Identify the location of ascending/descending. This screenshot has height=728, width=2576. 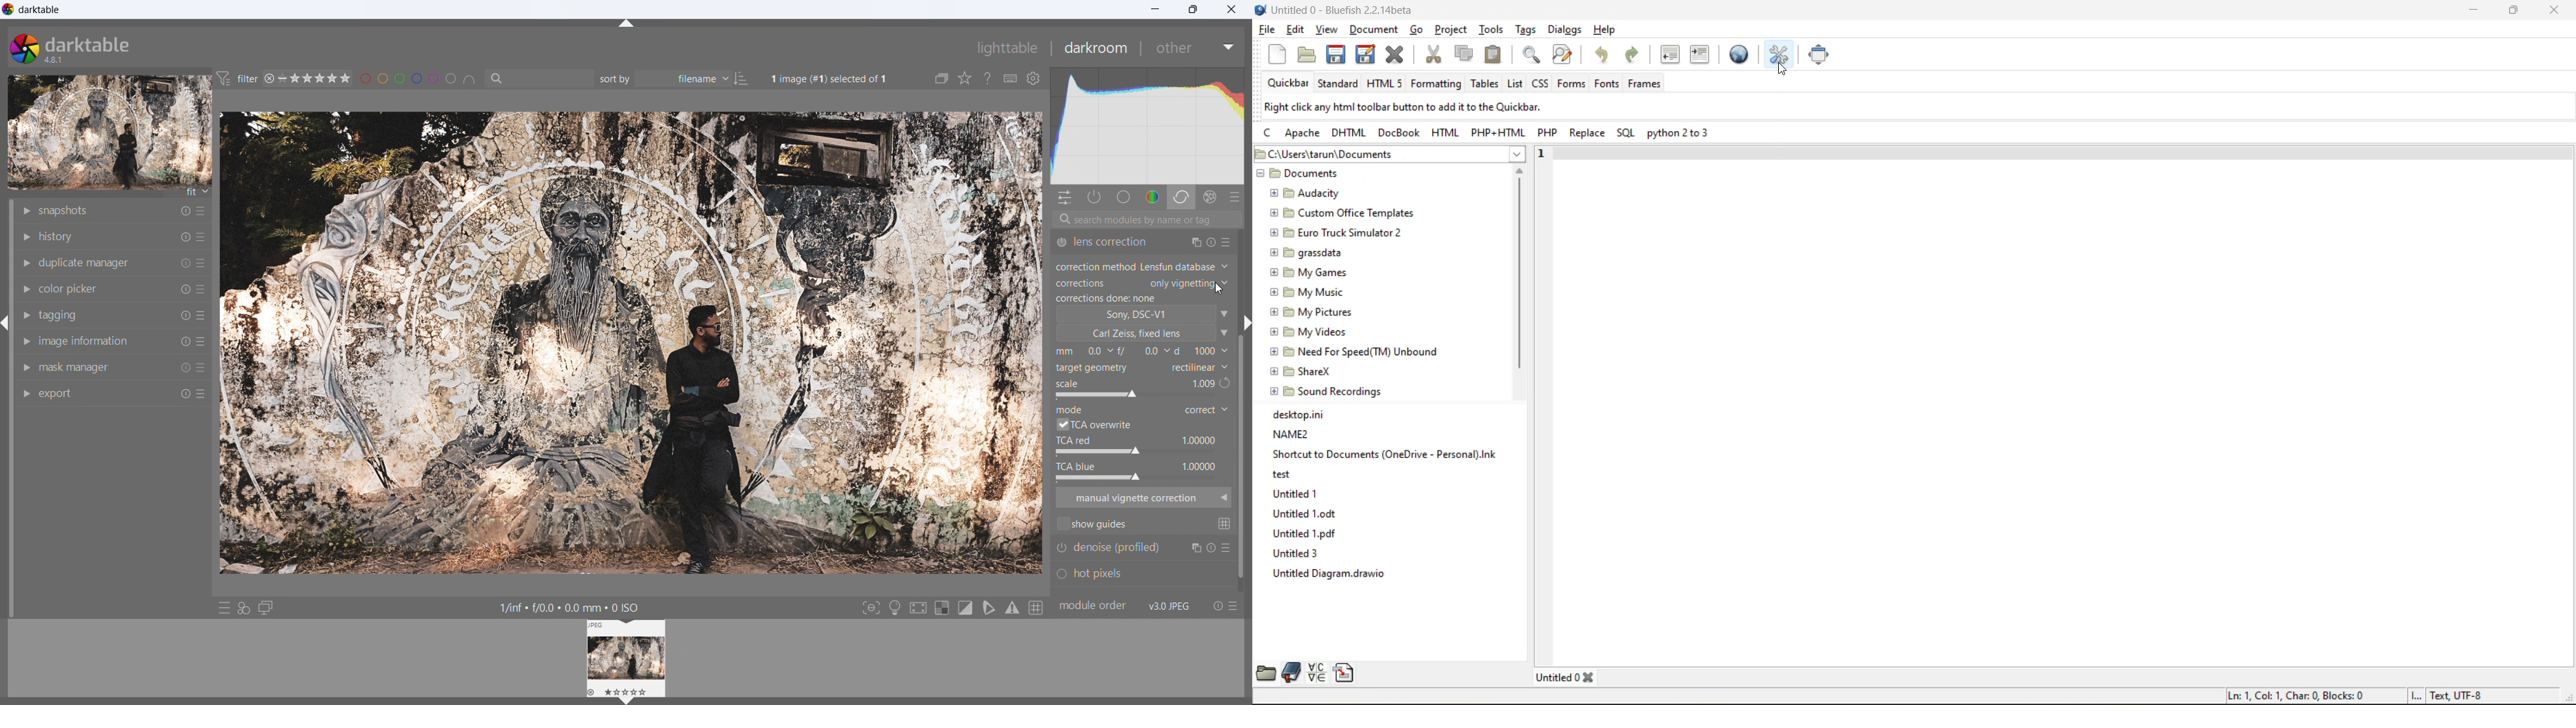
(743, 78).